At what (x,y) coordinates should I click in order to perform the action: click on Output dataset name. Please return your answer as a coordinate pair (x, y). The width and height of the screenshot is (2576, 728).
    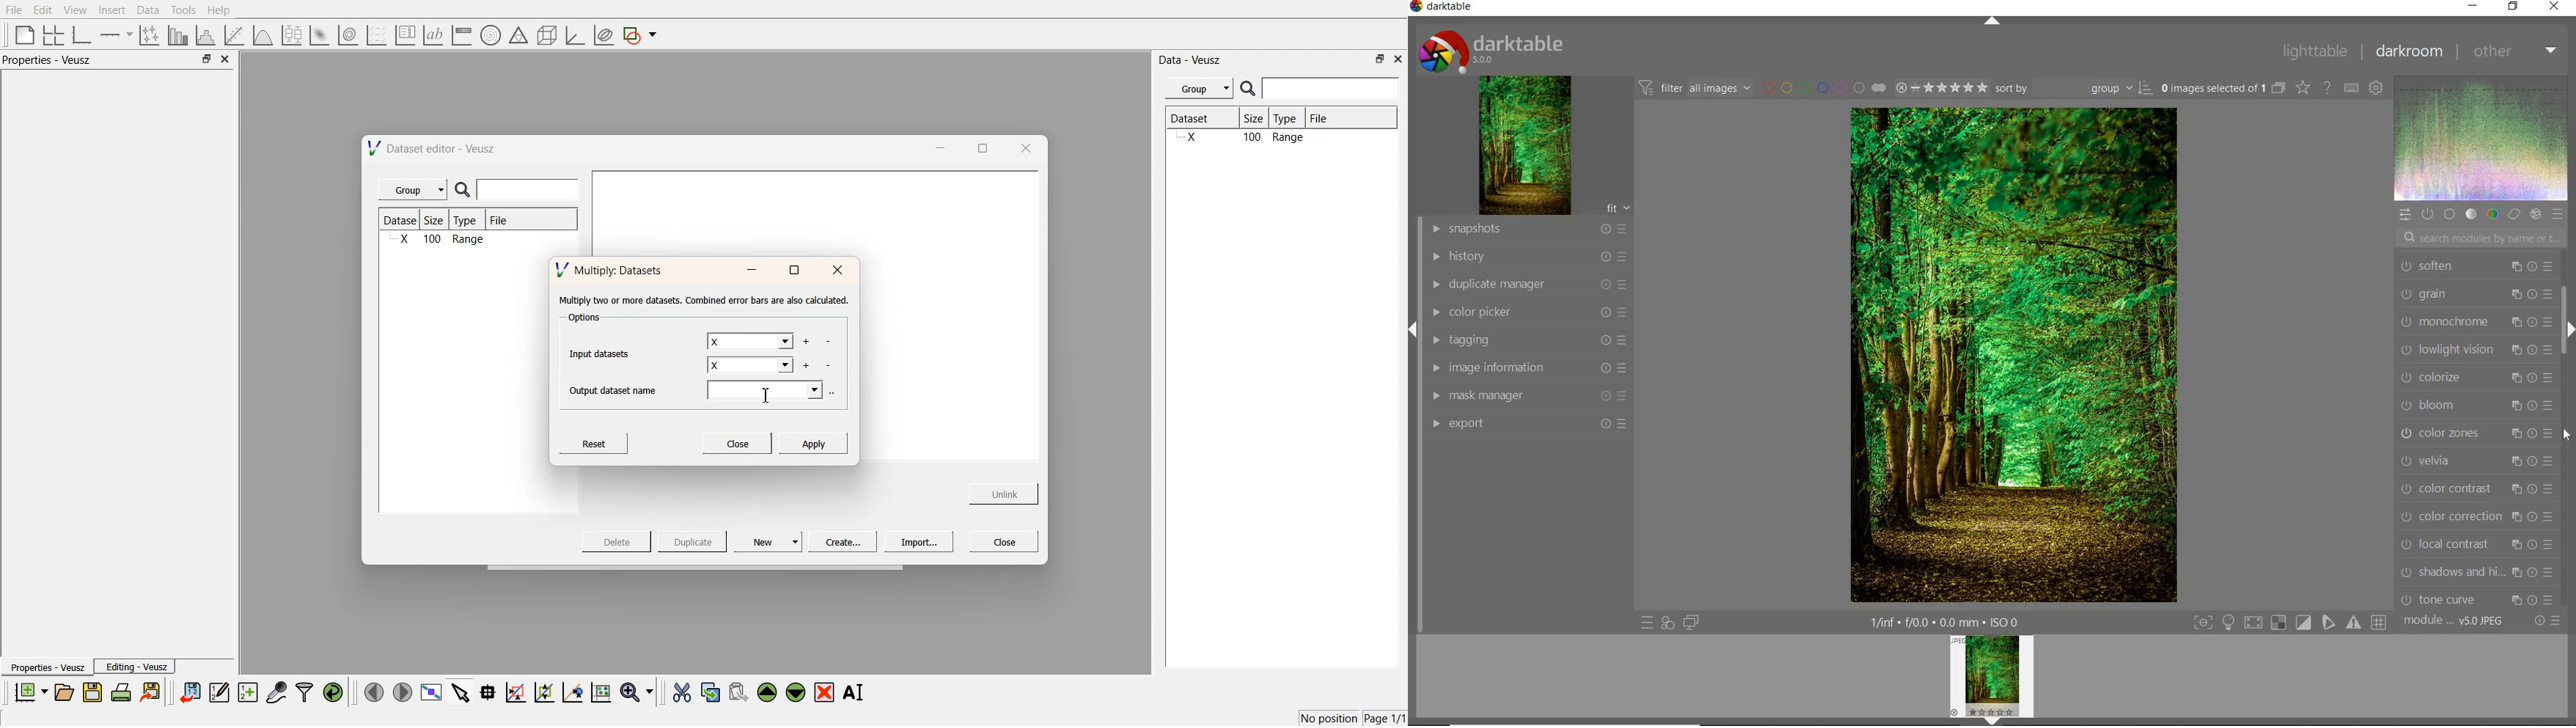
    Looking at the image, I should click on (618, 389).